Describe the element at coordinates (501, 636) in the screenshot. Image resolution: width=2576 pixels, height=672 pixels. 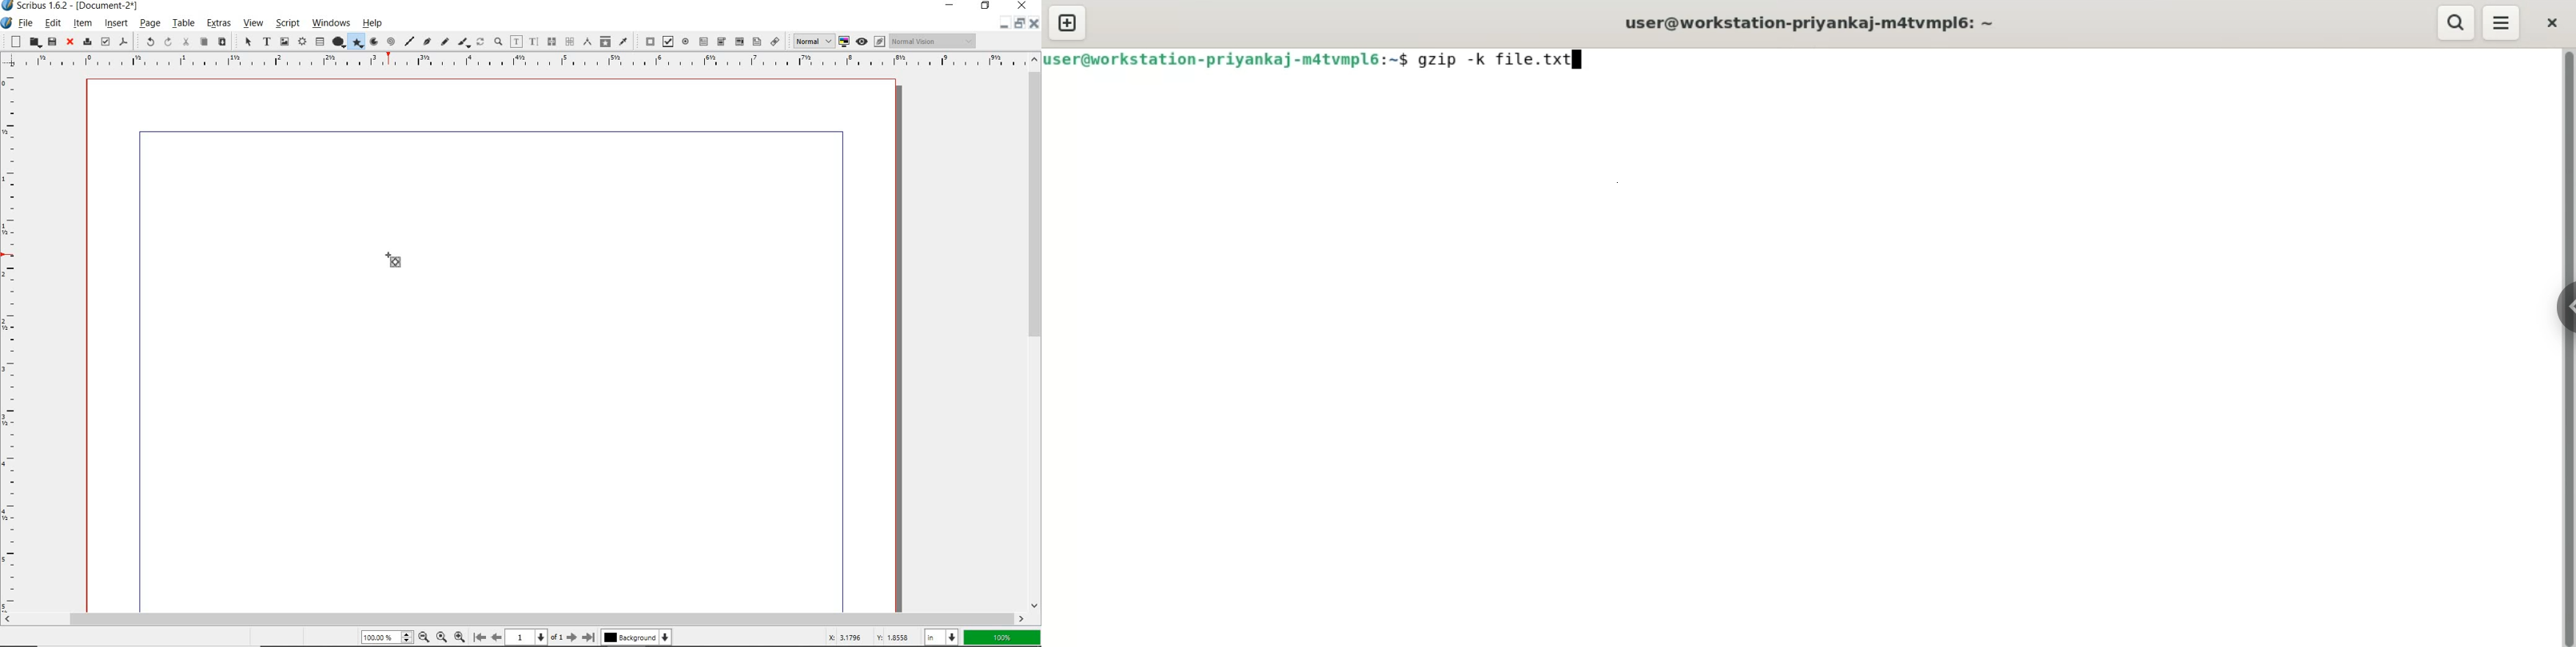
I see `move to previous` at that location.